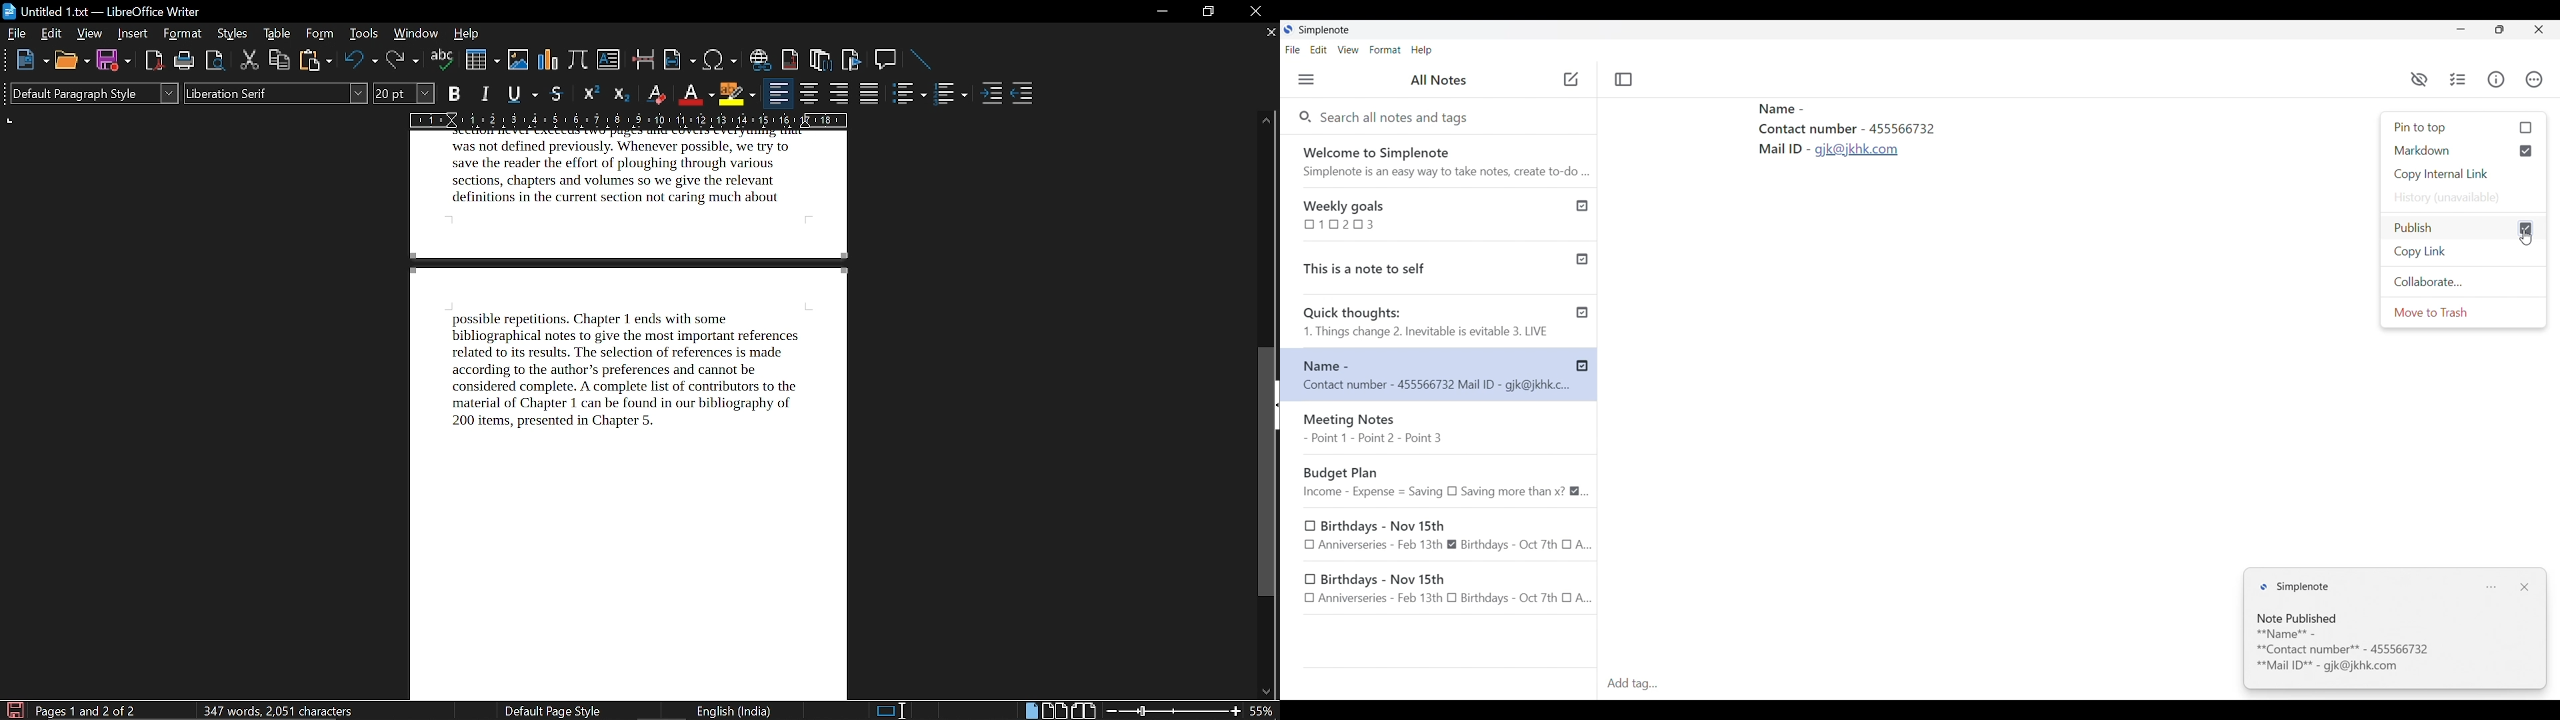  What do you see at coordinates (90, 33) in the screenshot?
I see `view` at bounding box center [90, 33].